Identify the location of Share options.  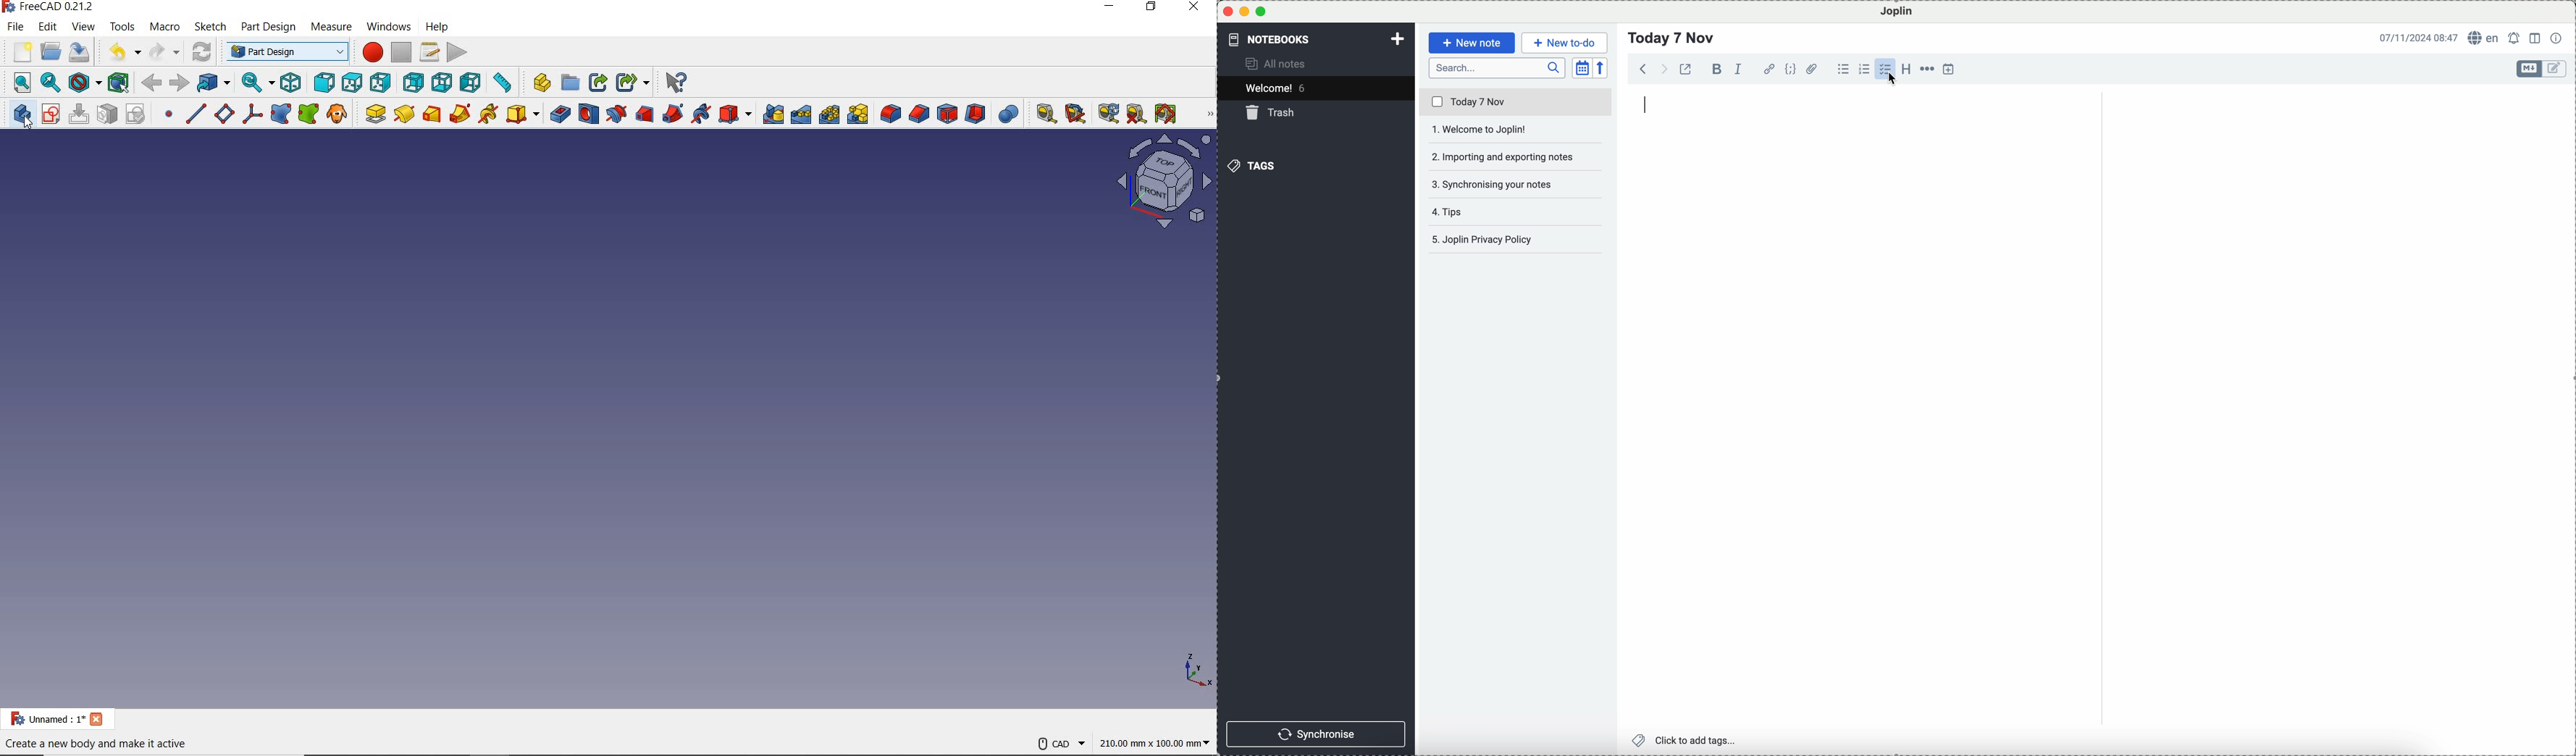
(632, 83).